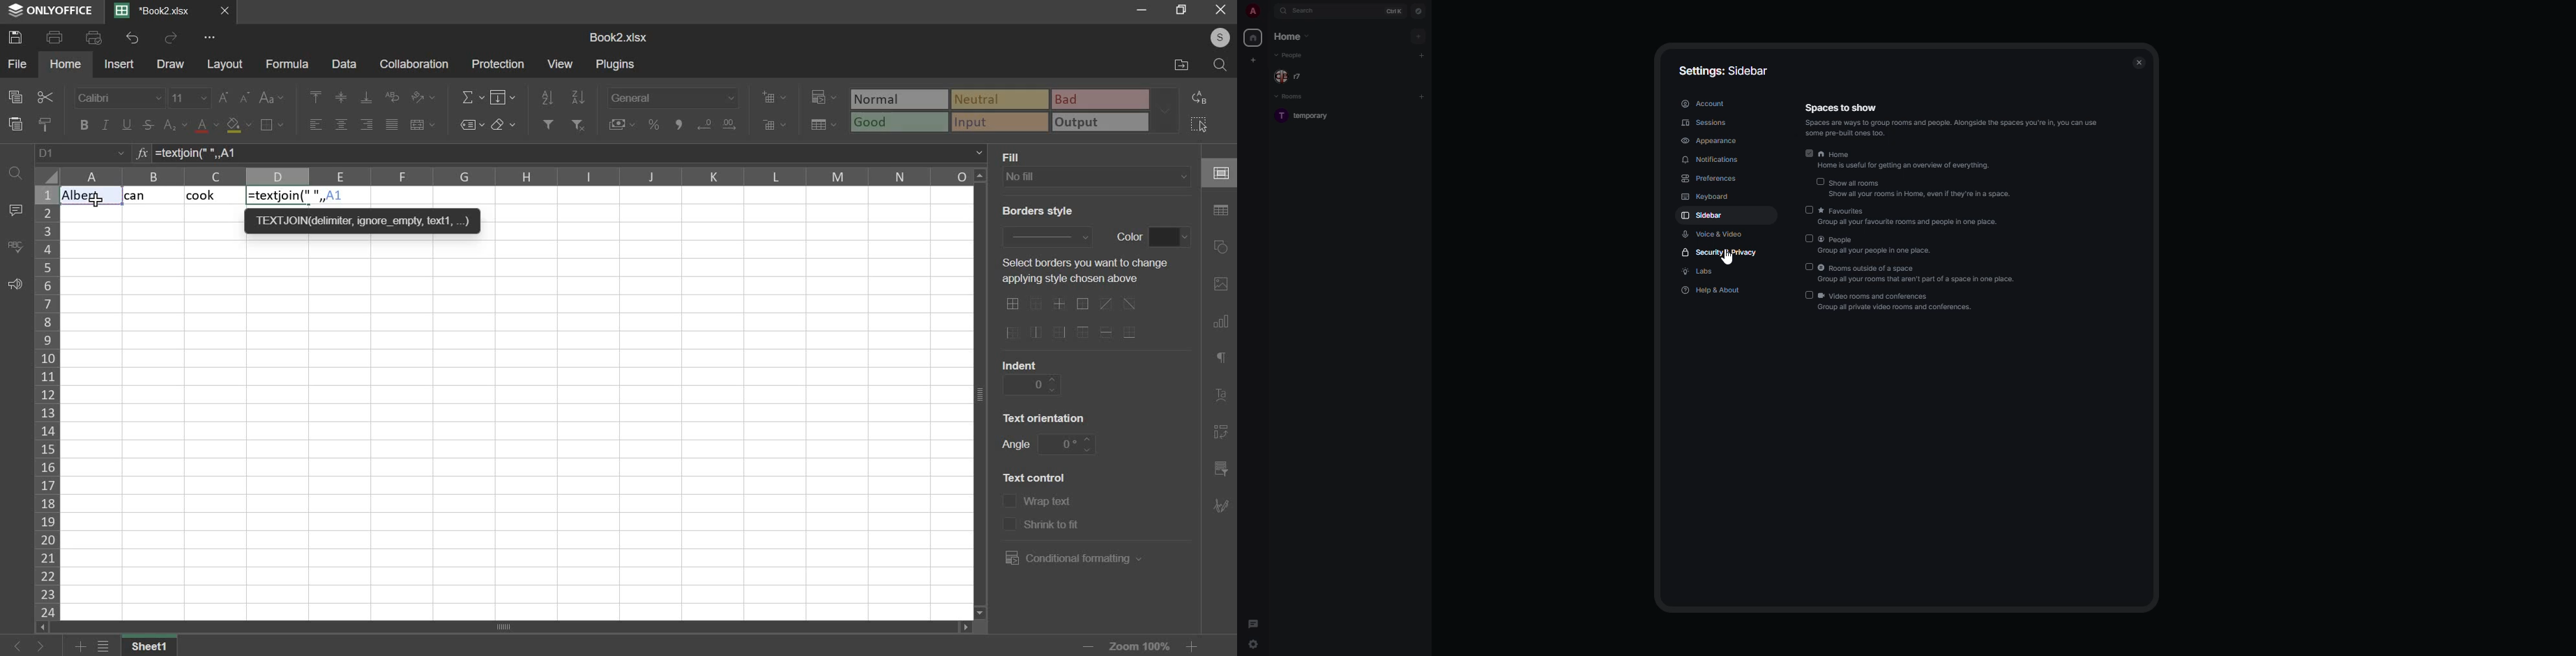 The image size is (2576, 672). I want to click on redo, so click(172, 38).